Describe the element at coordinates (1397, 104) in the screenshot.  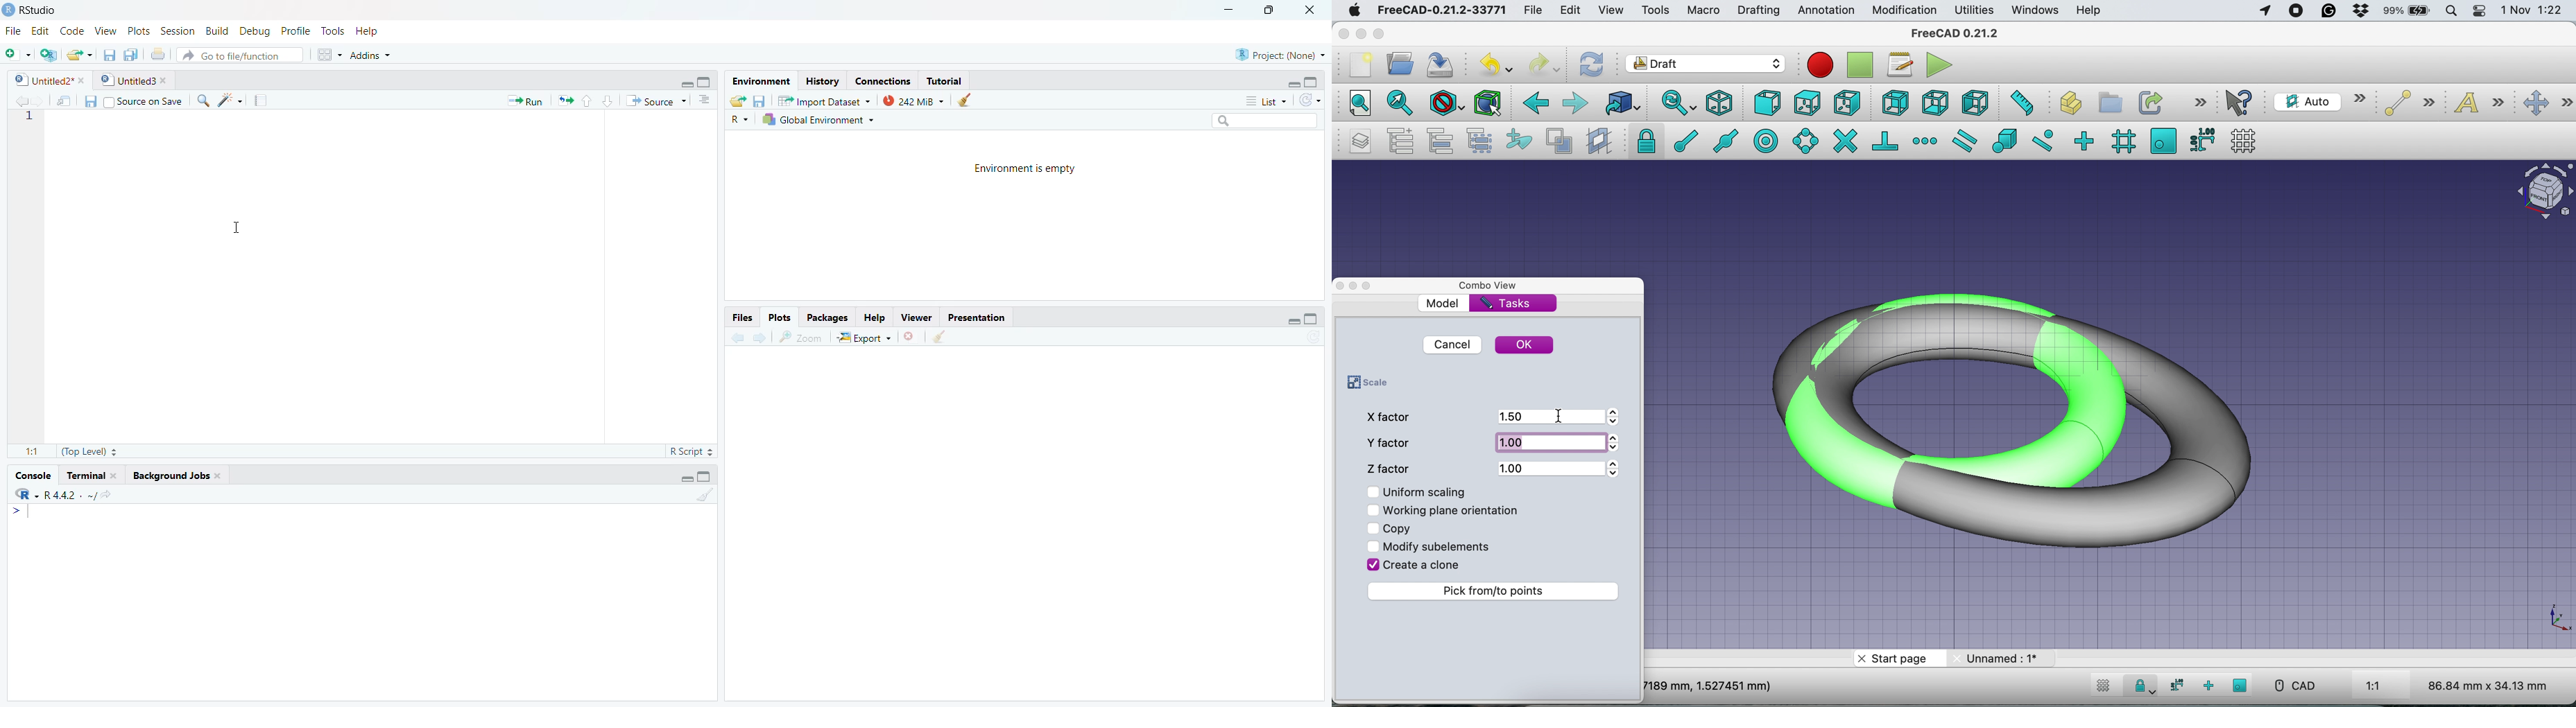
I see `fit all selection` at that location.